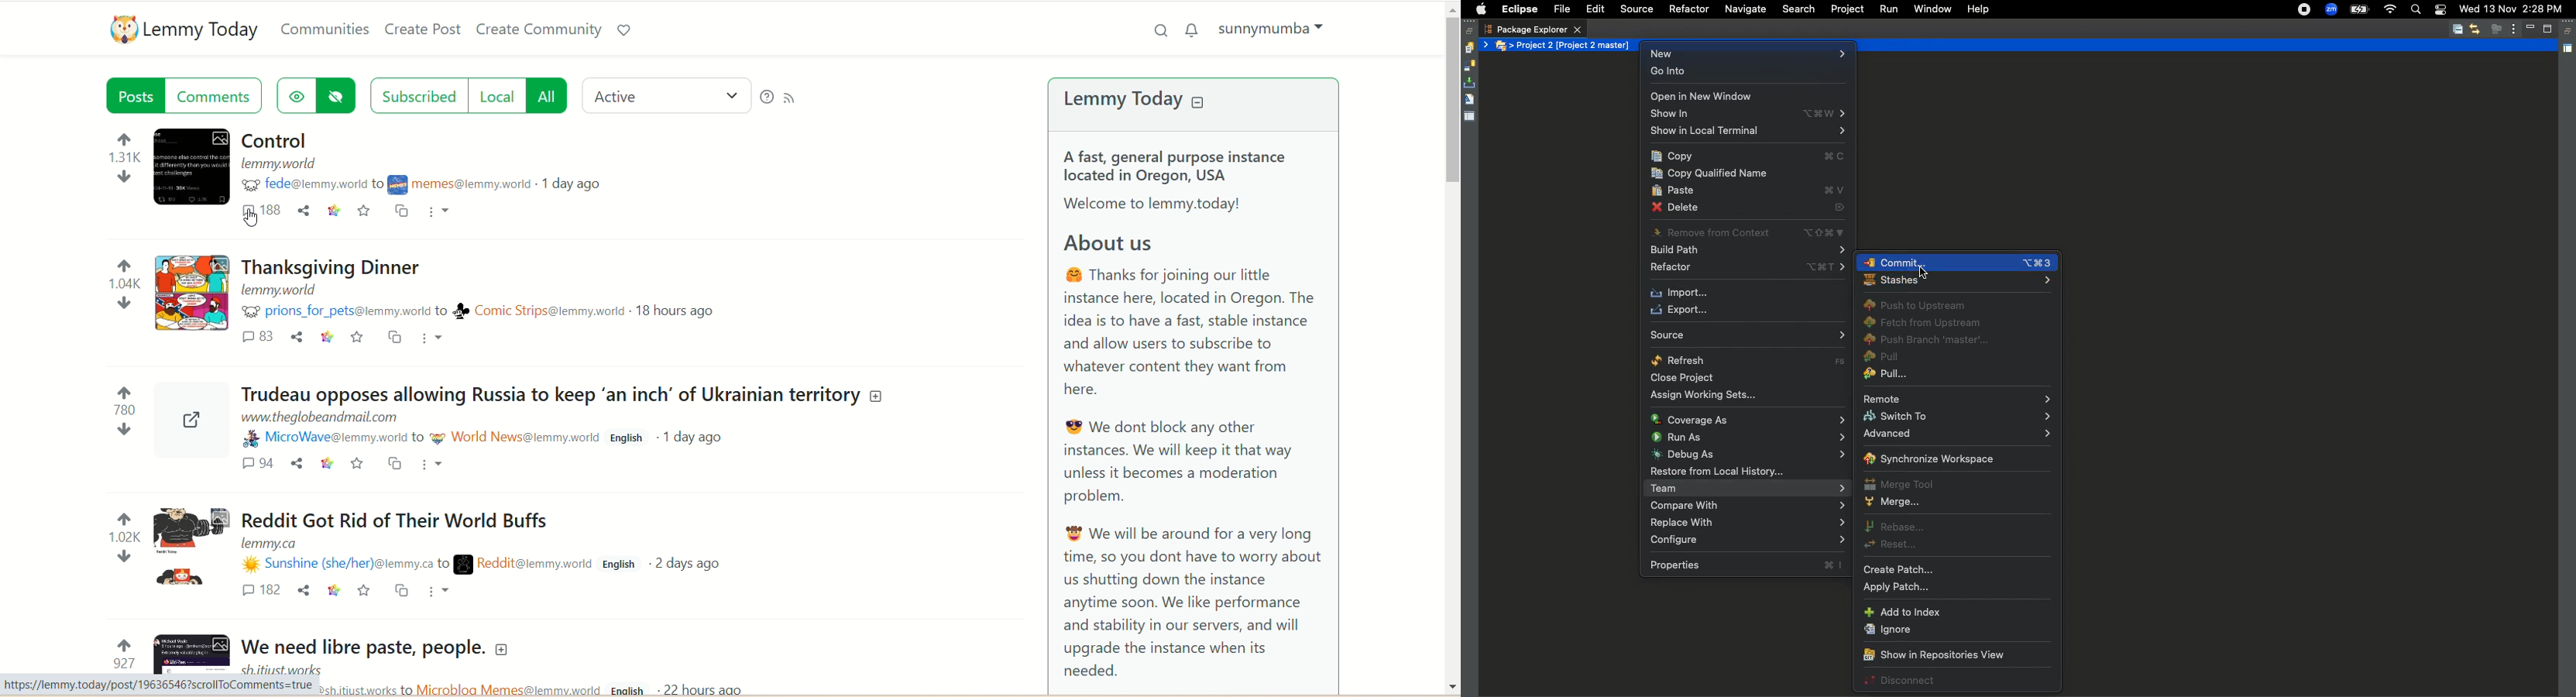 This screenshot has width=2576, height=700. I want to click on Support lemmy, so click(620, 31).